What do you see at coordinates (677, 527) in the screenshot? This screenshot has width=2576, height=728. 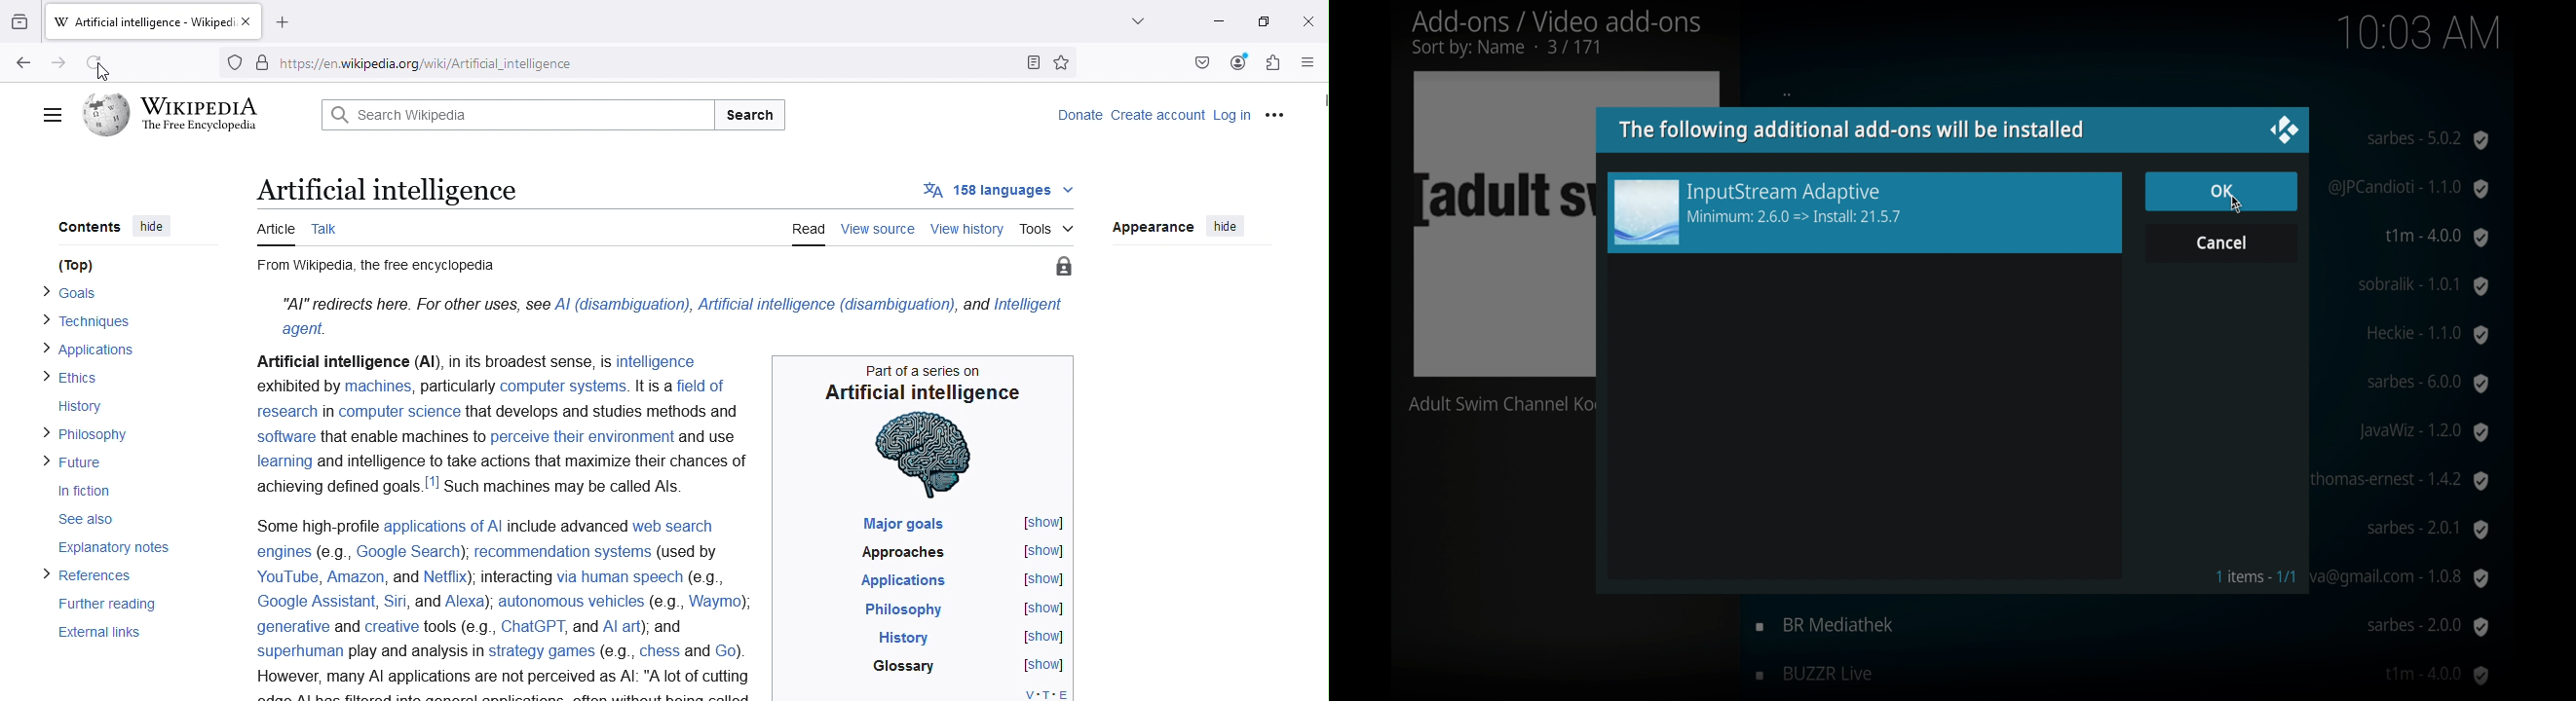 I see `web search` at bounding box center [677, 527].